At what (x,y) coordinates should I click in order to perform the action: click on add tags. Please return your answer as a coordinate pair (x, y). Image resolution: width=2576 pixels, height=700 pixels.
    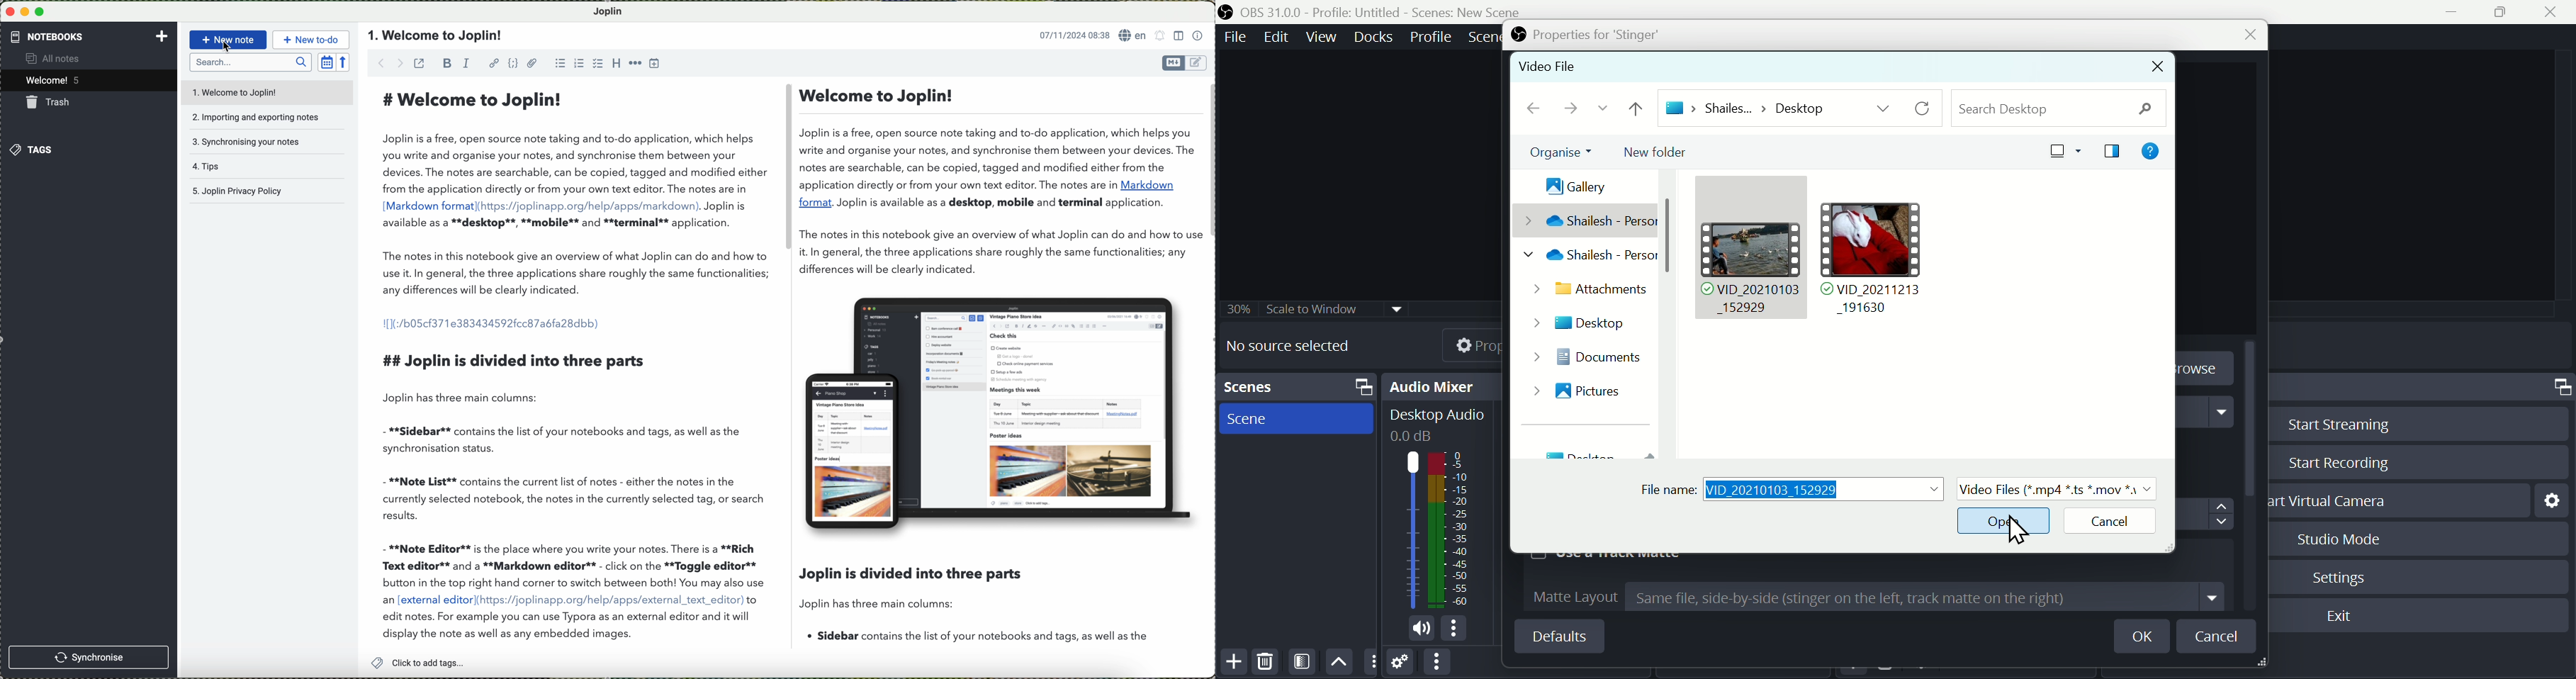
    Looking at the image, I should click on (417, 663).